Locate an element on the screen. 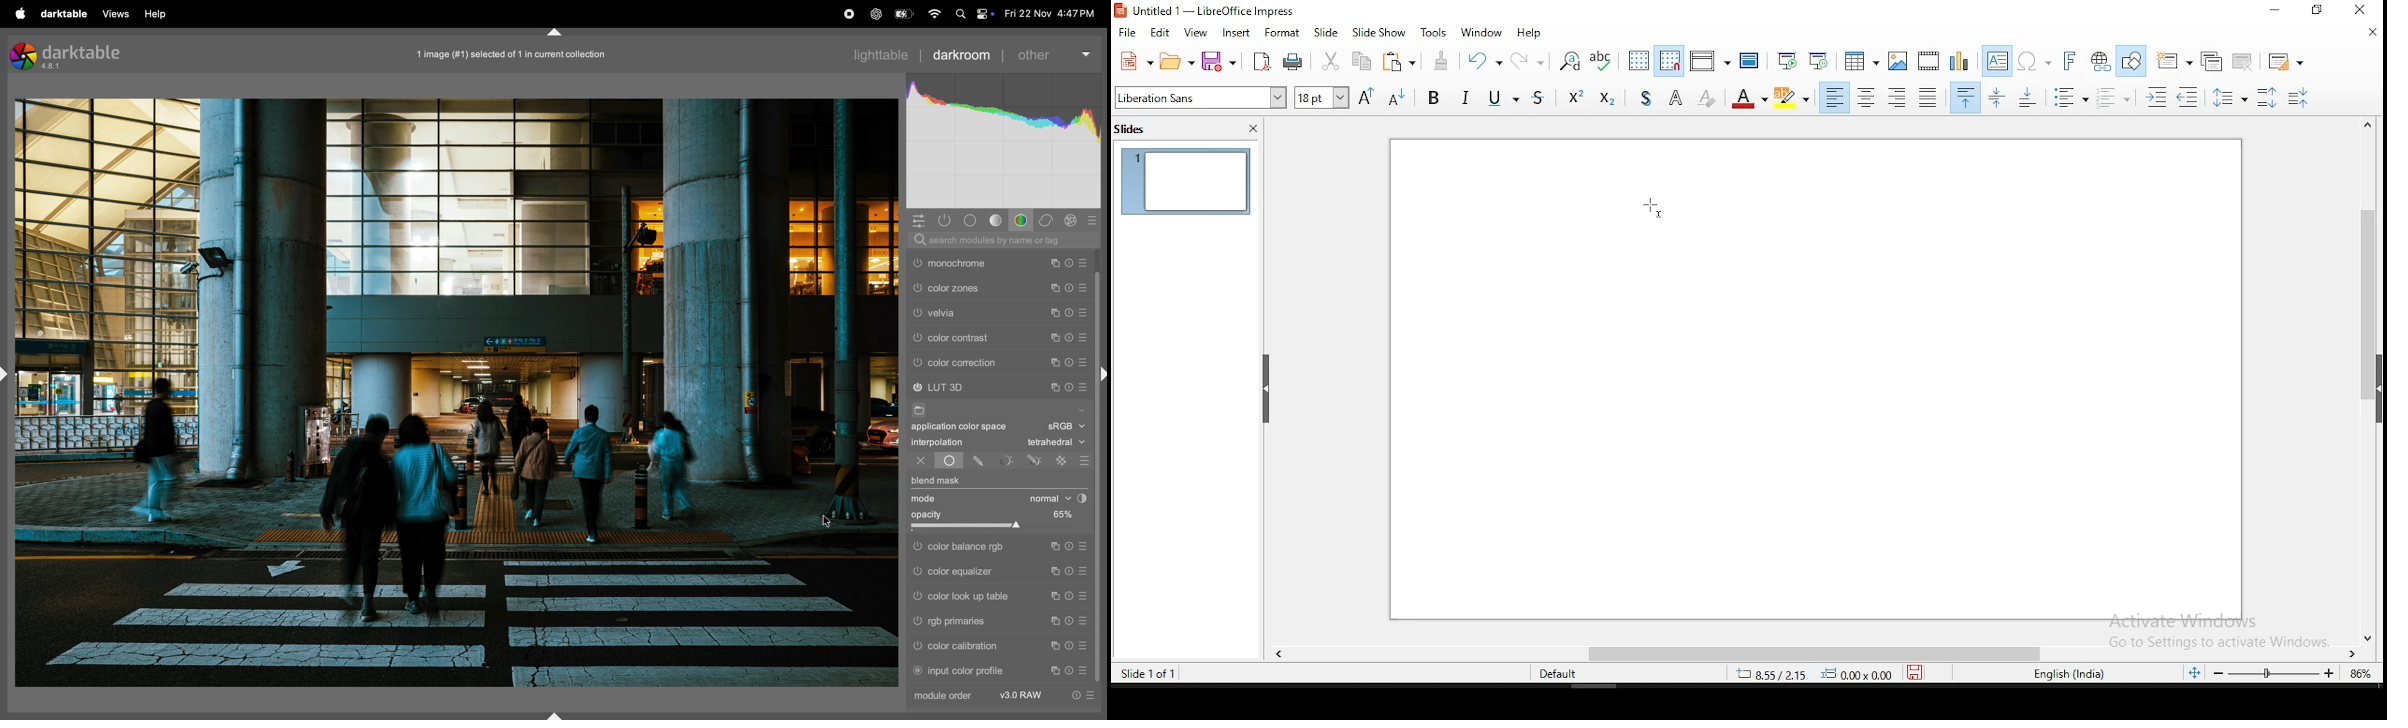 This screenshot has height=728, width=2408. slide show is located at coordinates (1379, 33).